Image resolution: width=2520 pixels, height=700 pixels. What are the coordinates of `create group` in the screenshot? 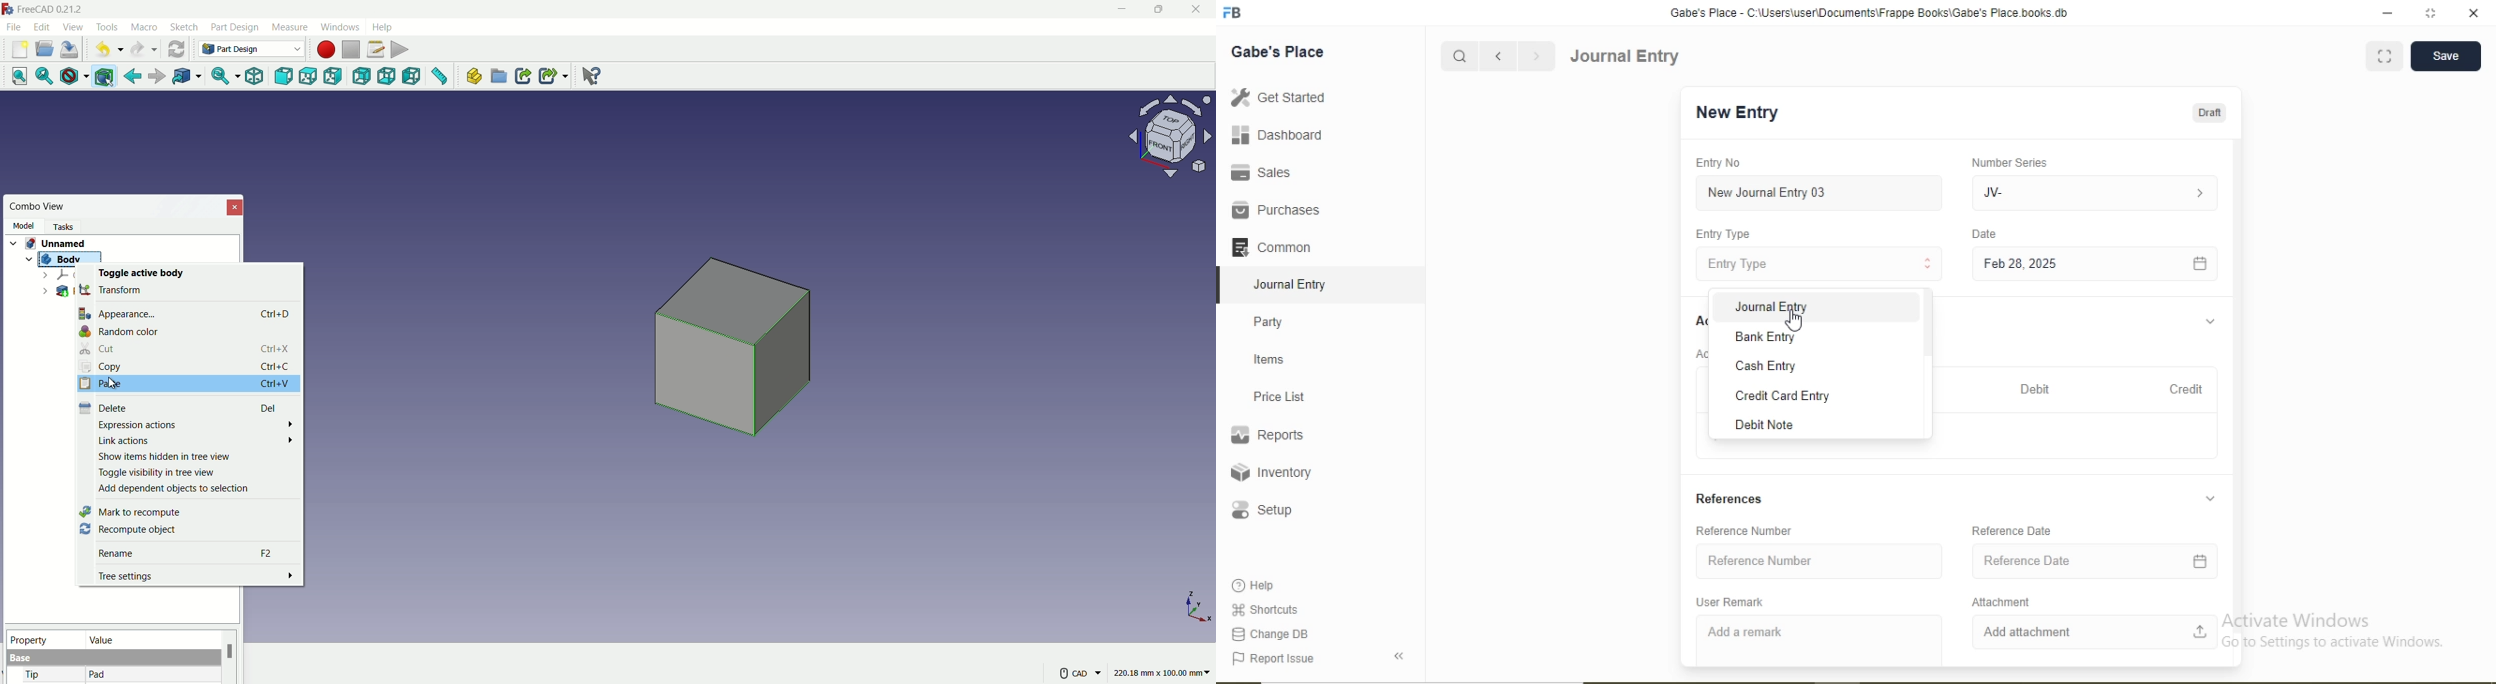 It's located at (500, 77).